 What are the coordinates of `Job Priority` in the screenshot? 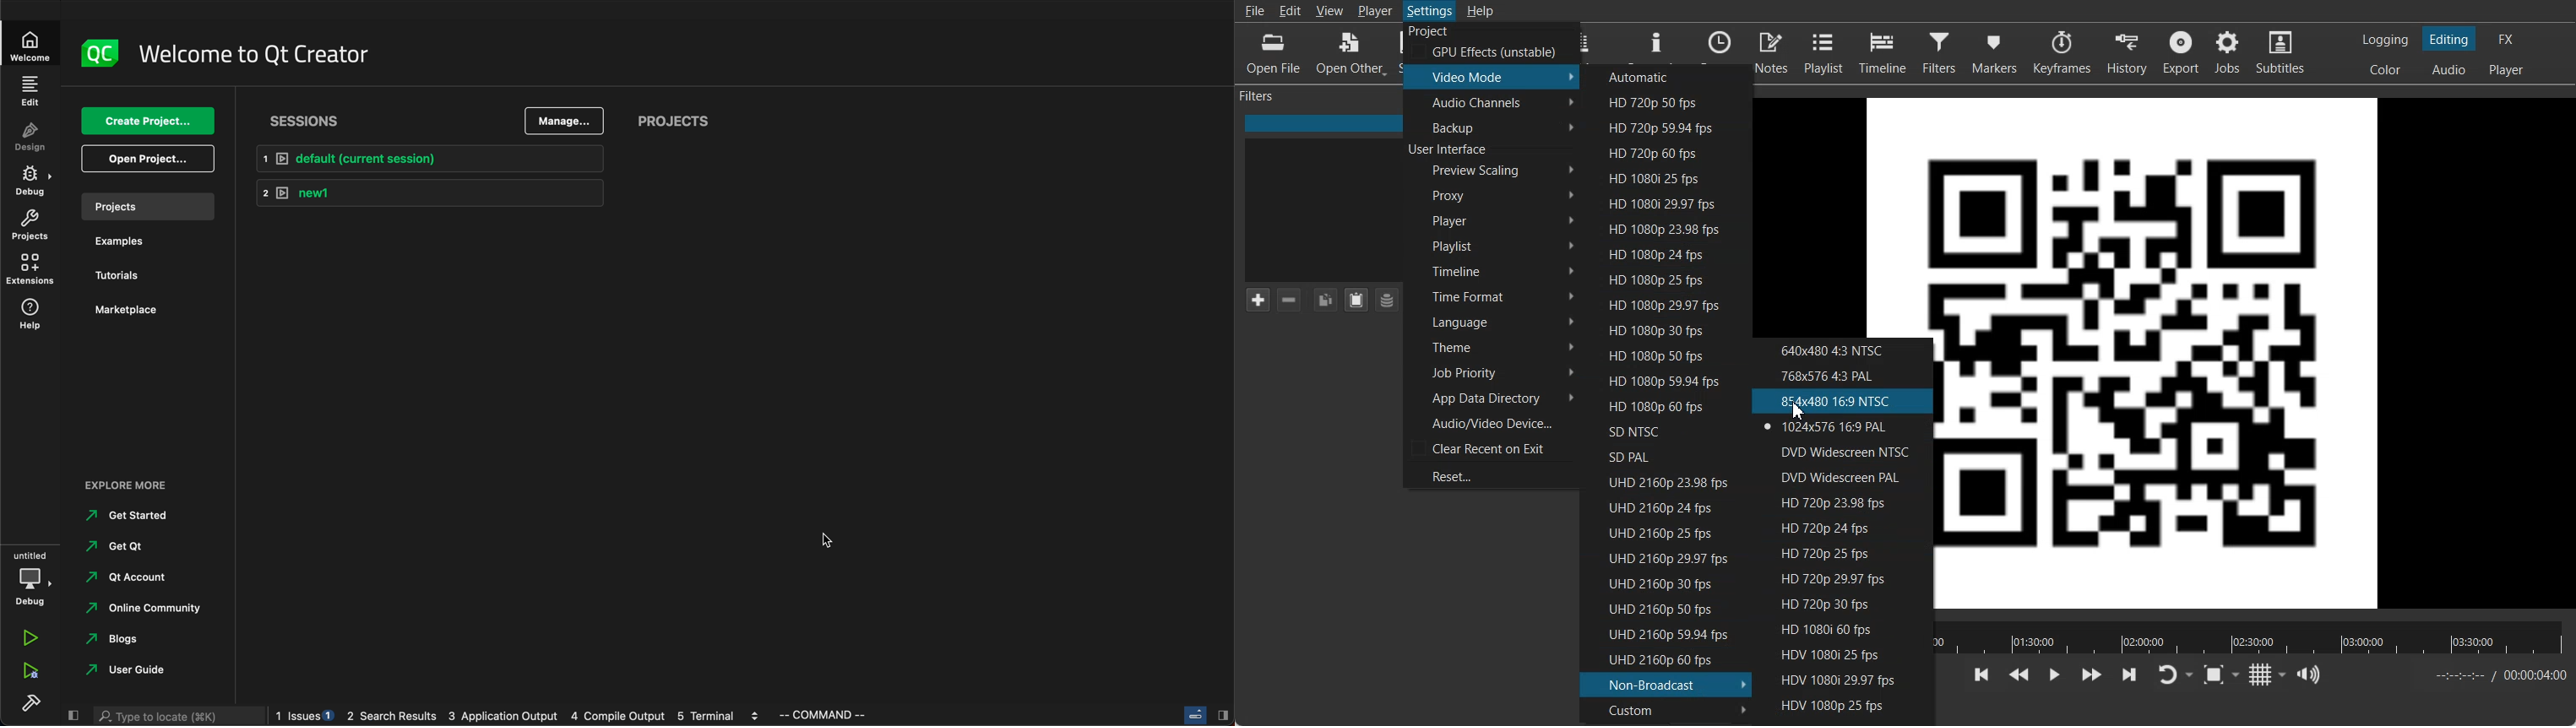 It's located at (1491, 373).